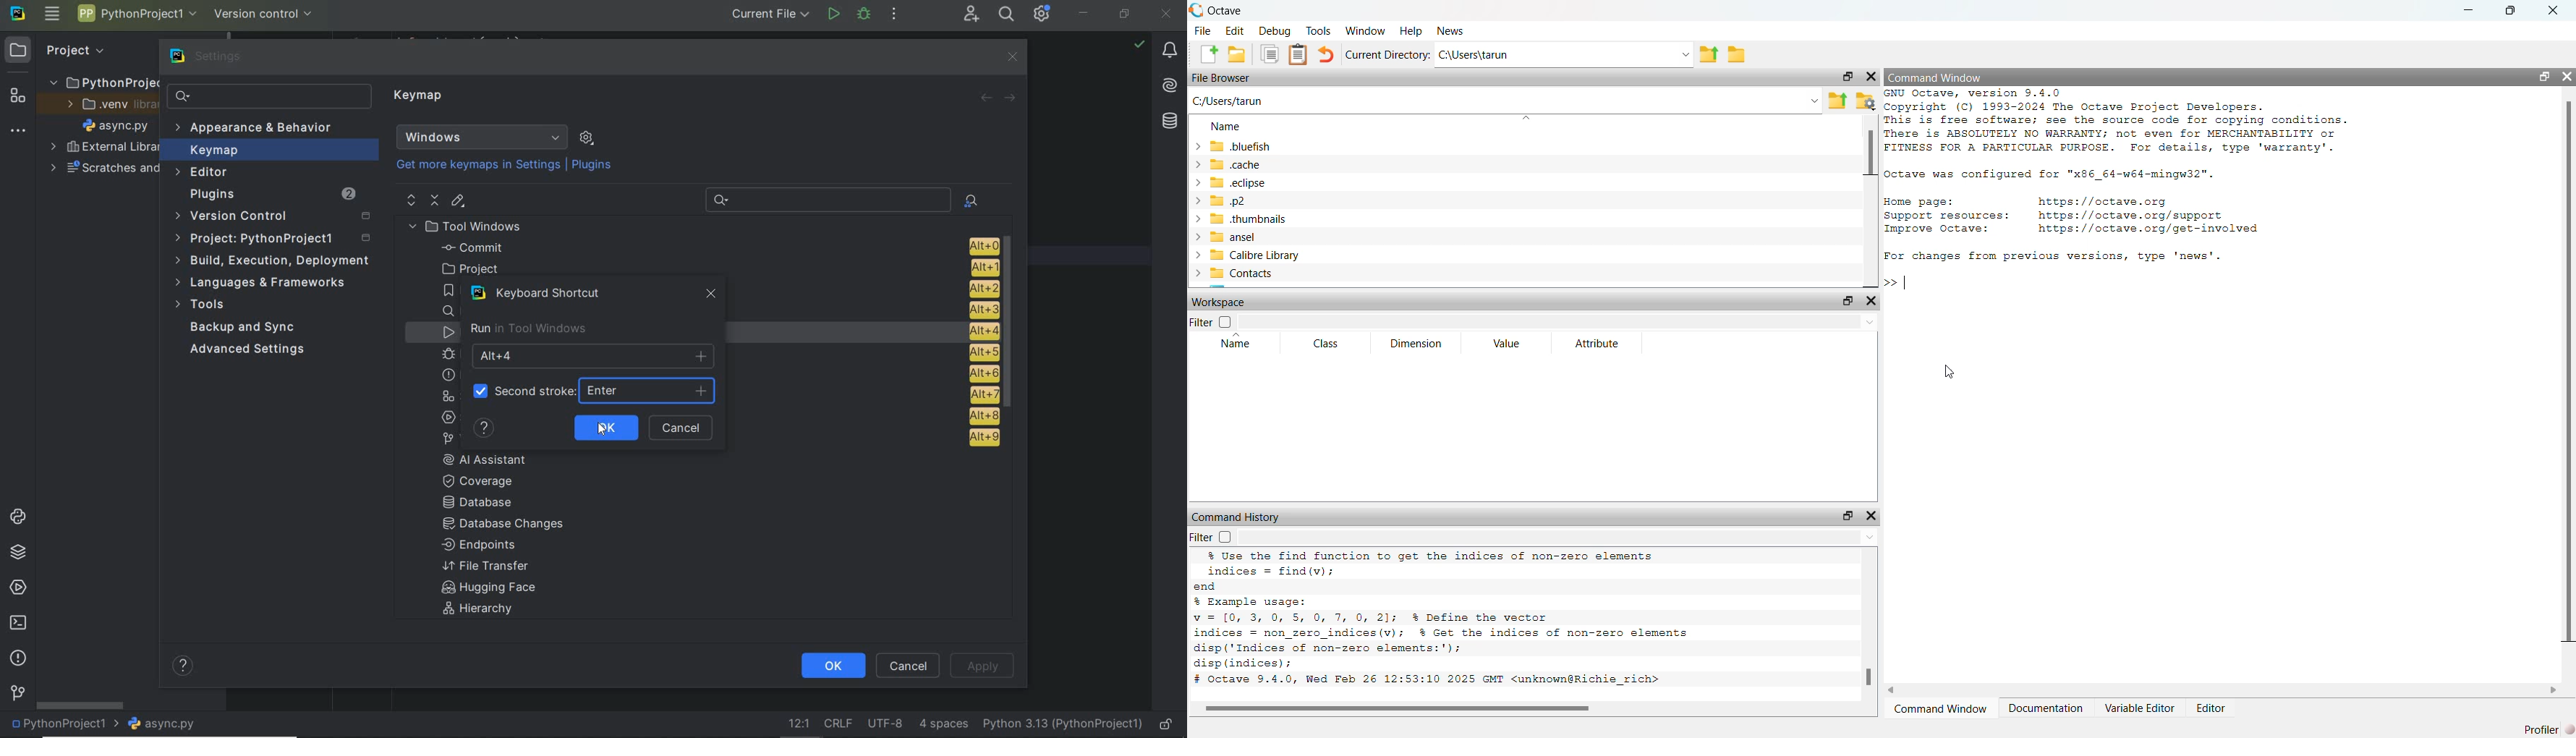 The width and height of the screenshot is (2576, 756). I want to click on go to line, so click(797, 725).